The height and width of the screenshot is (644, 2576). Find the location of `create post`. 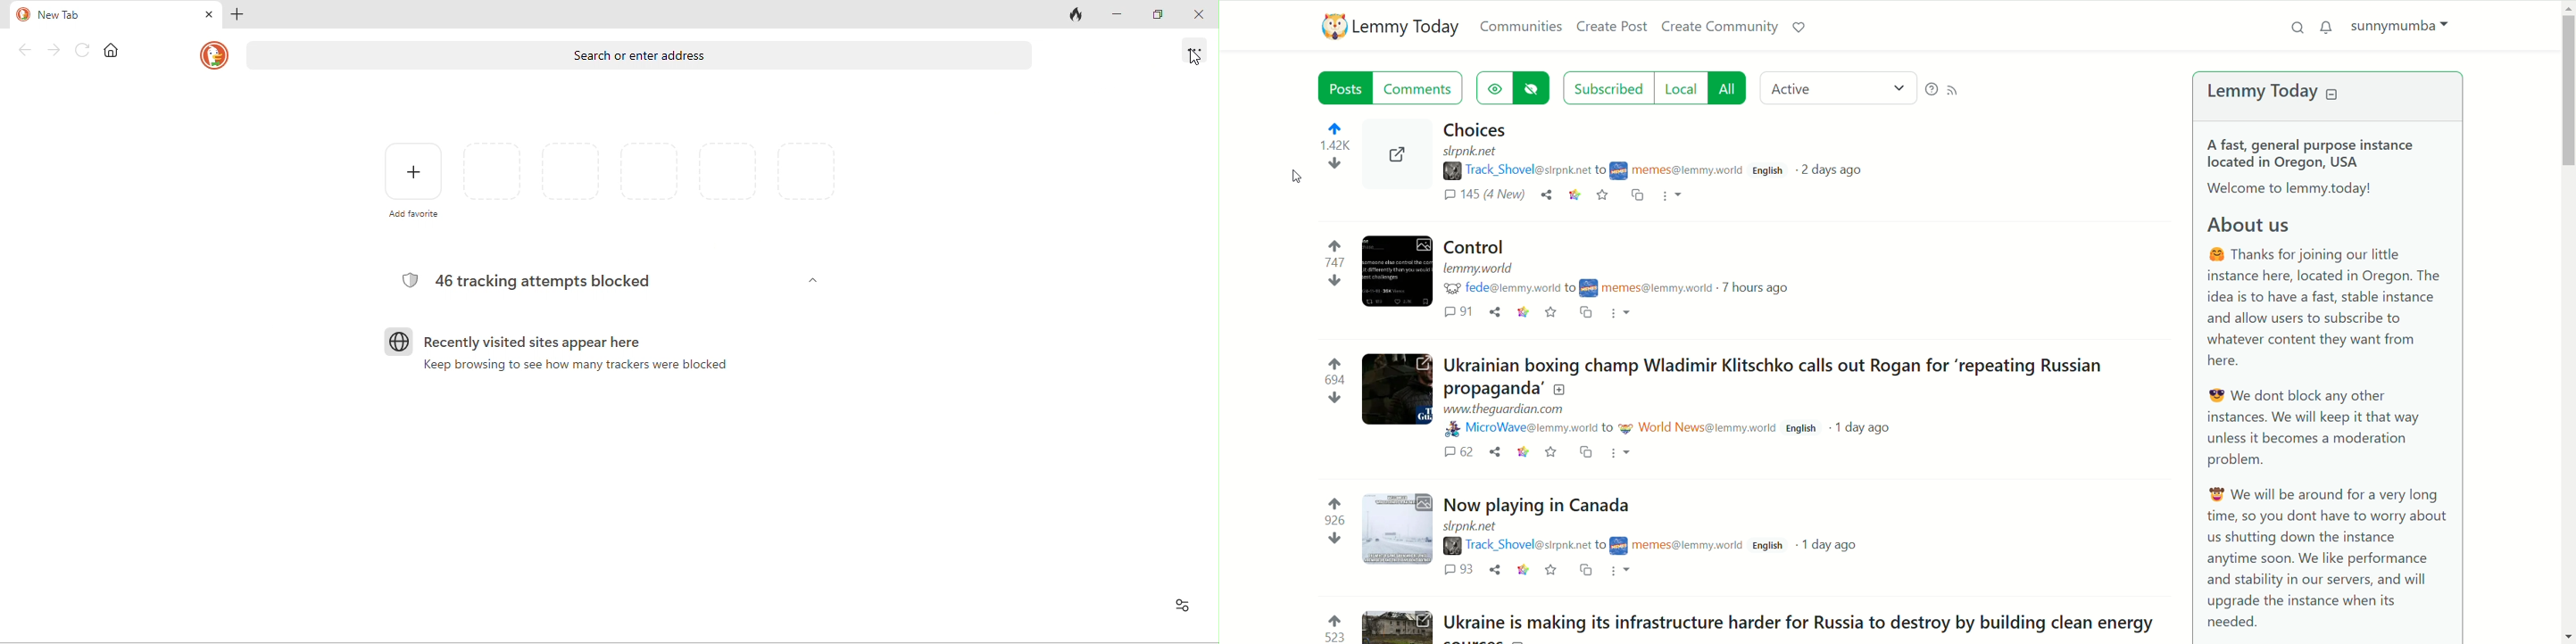

create post is located at coordinates (1612, 27).